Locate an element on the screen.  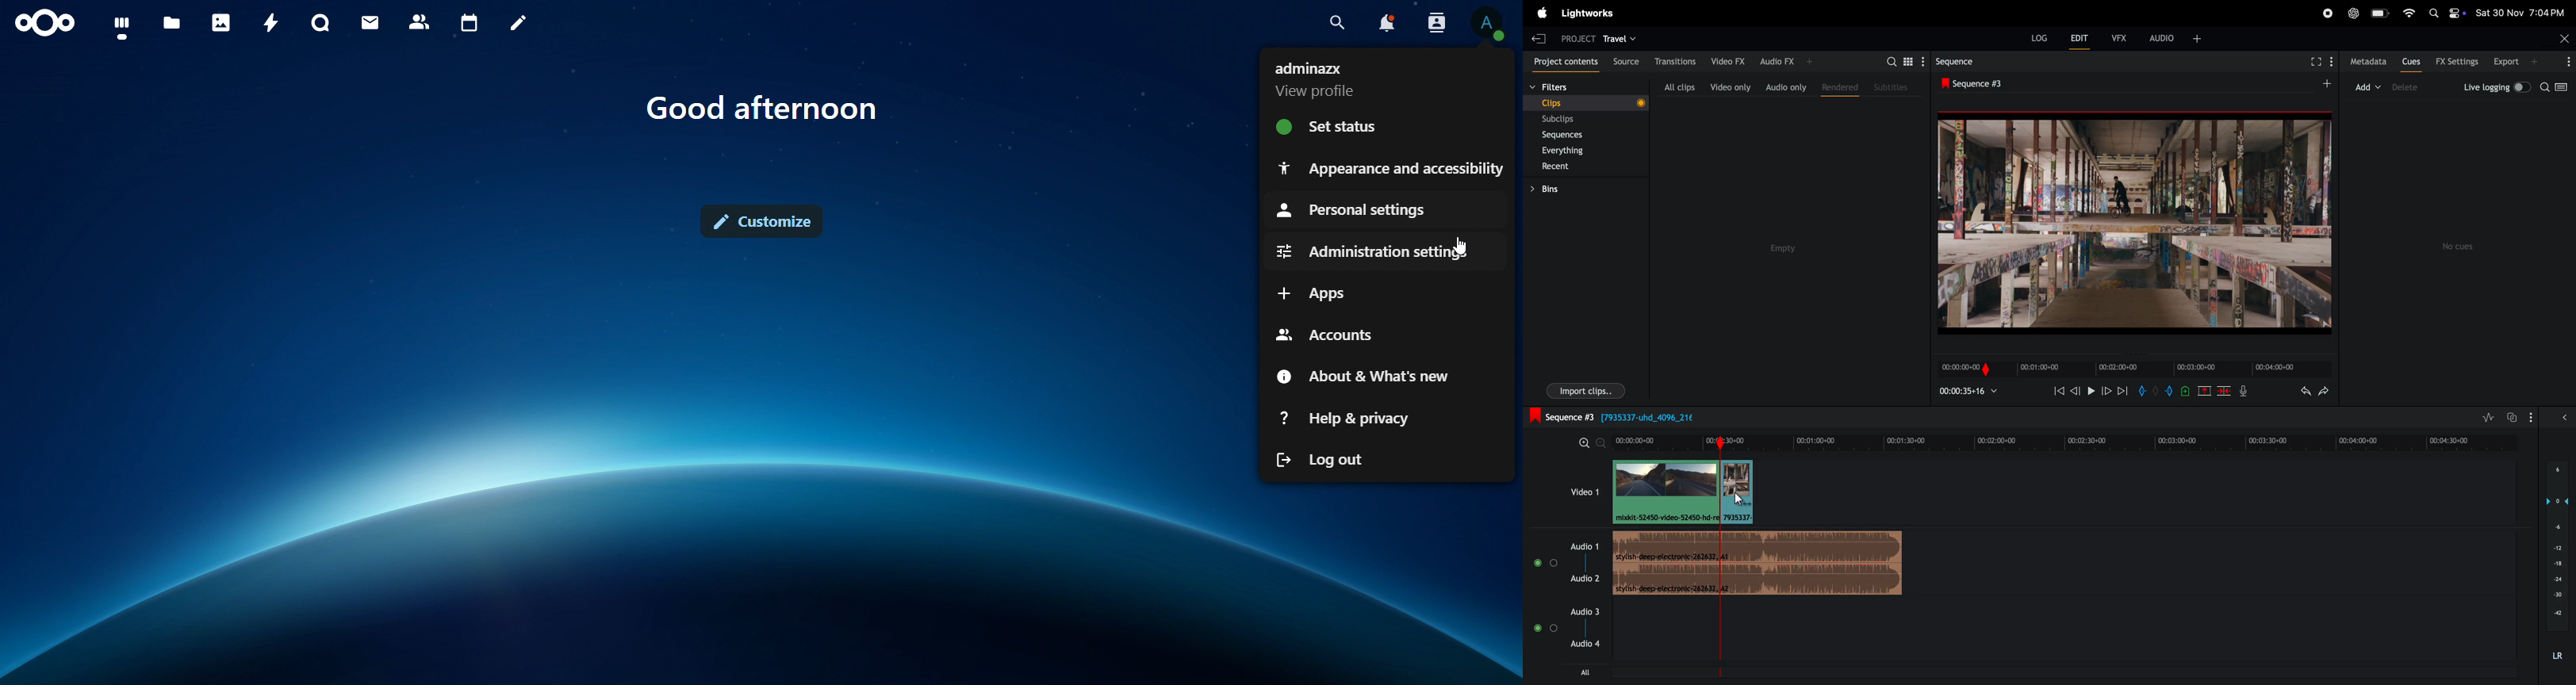
fx settings is located at coordinates (2457, 62).